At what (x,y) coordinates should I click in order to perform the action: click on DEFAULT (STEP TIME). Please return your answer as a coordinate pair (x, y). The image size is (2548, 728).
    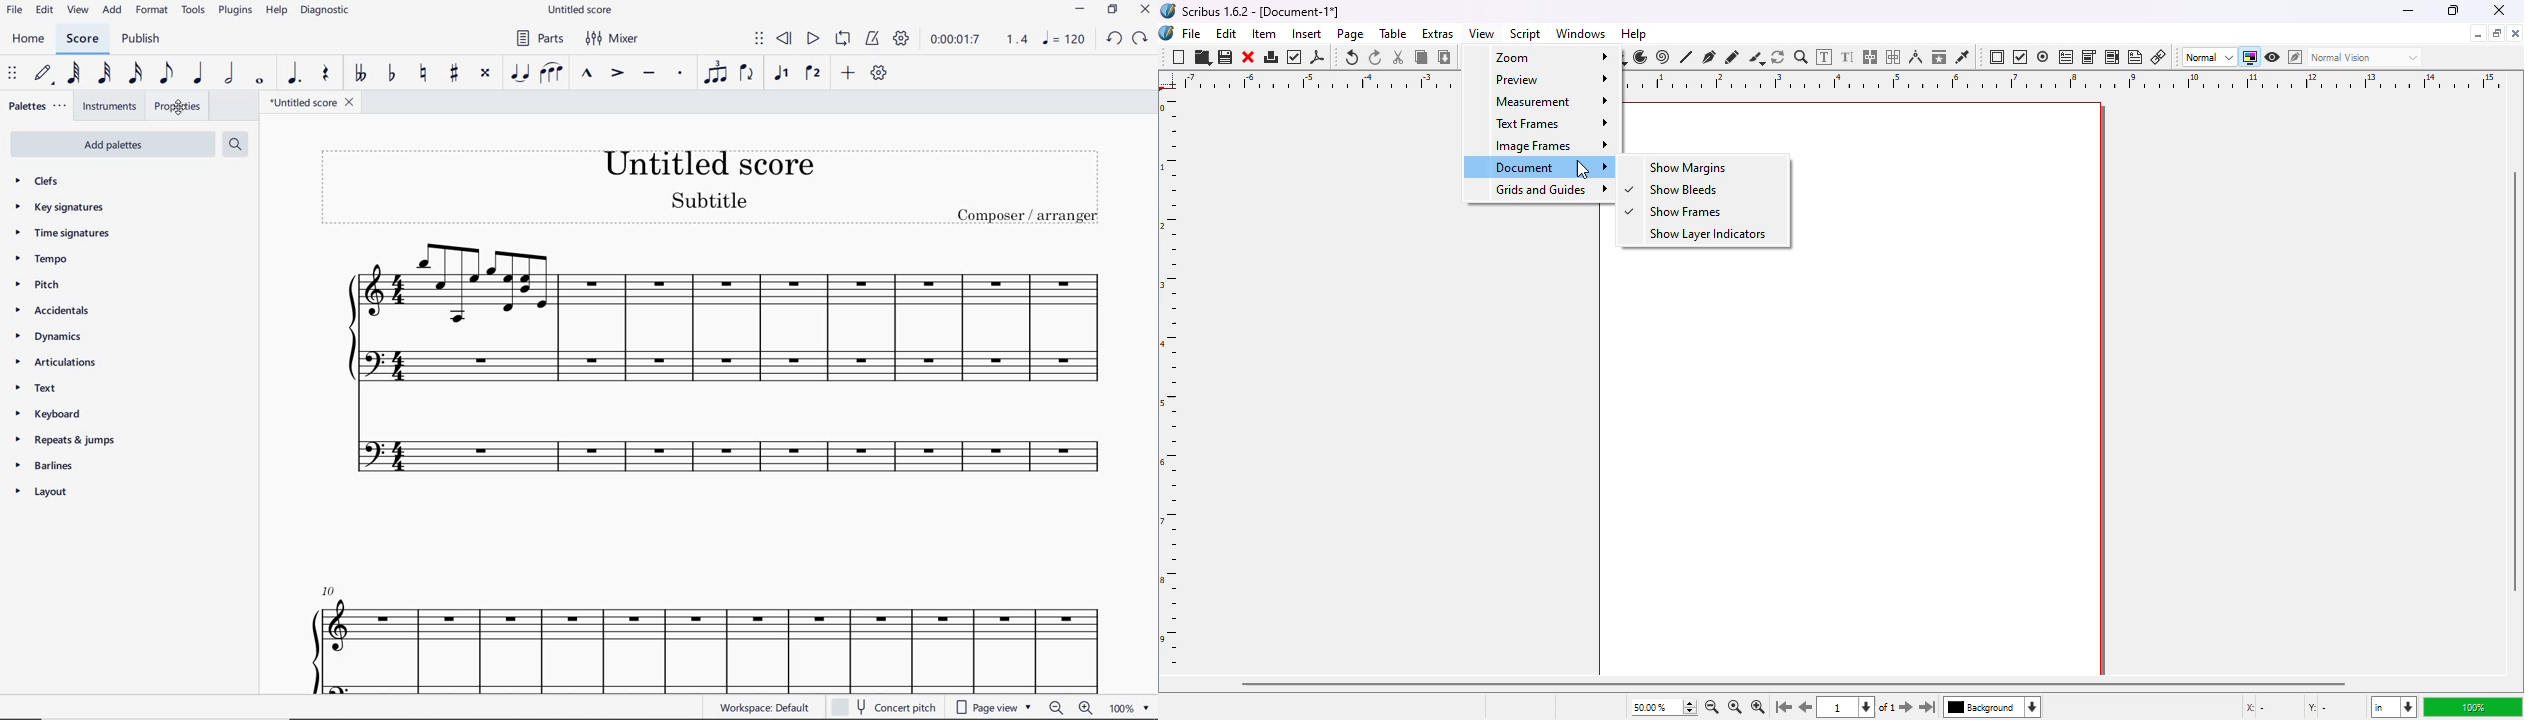
    Looking at the image, I should click on (45, 73).